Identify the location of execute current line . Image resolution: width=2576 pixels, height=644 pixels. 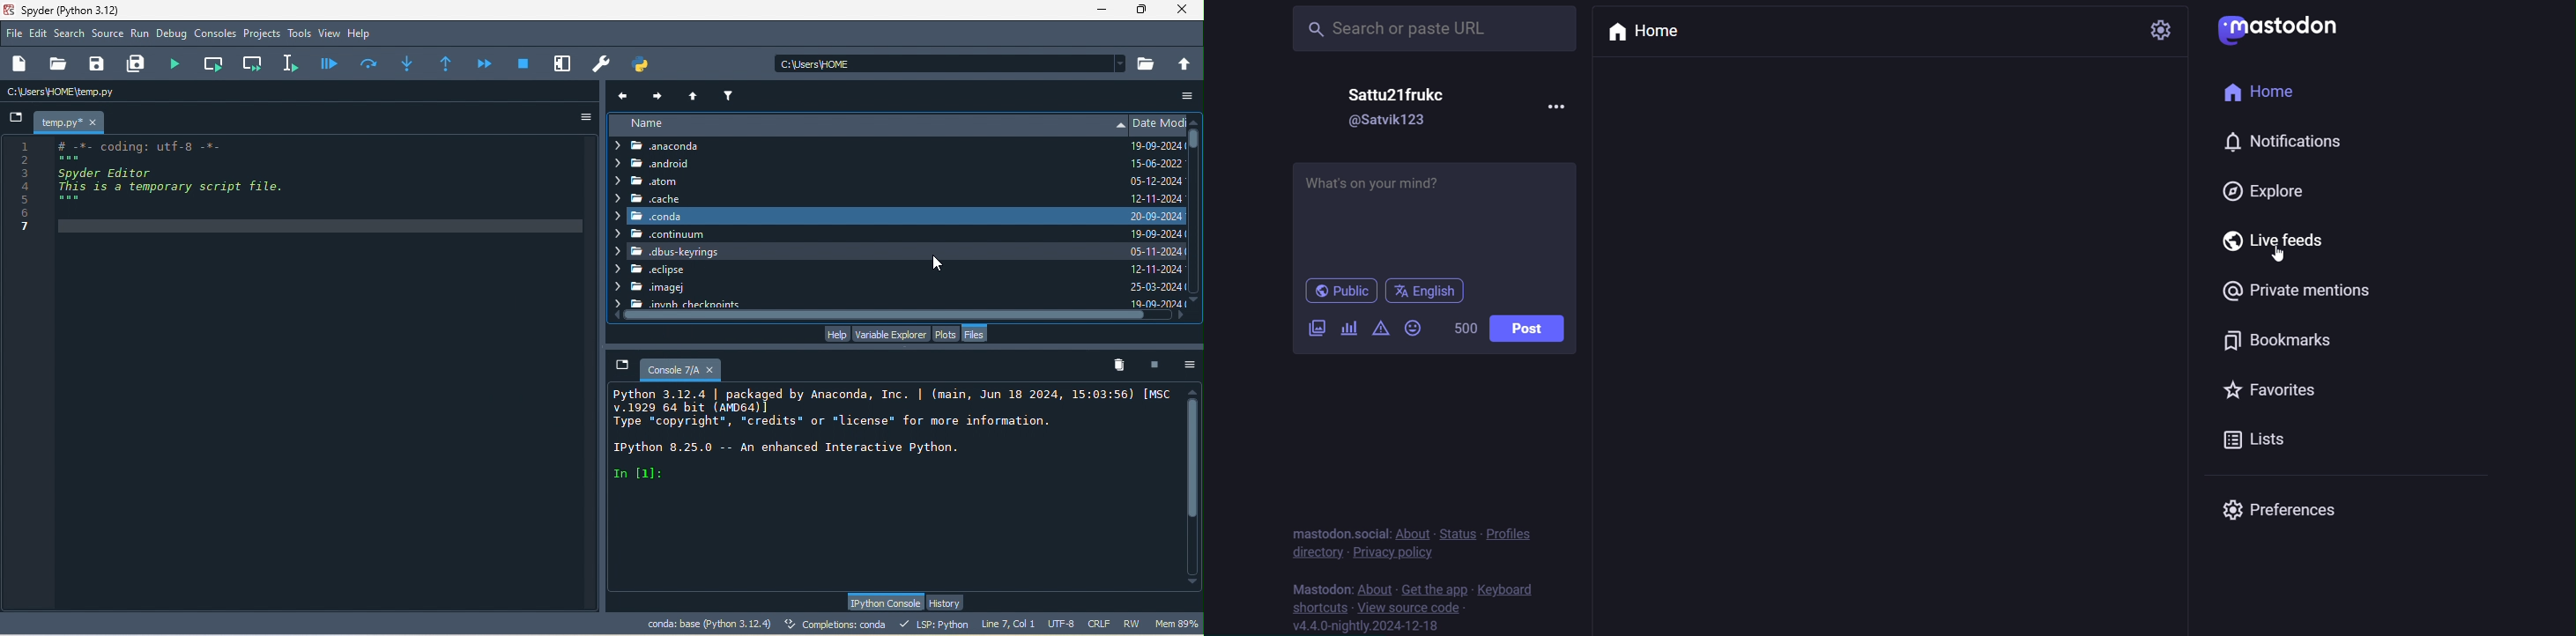
(370, 63).